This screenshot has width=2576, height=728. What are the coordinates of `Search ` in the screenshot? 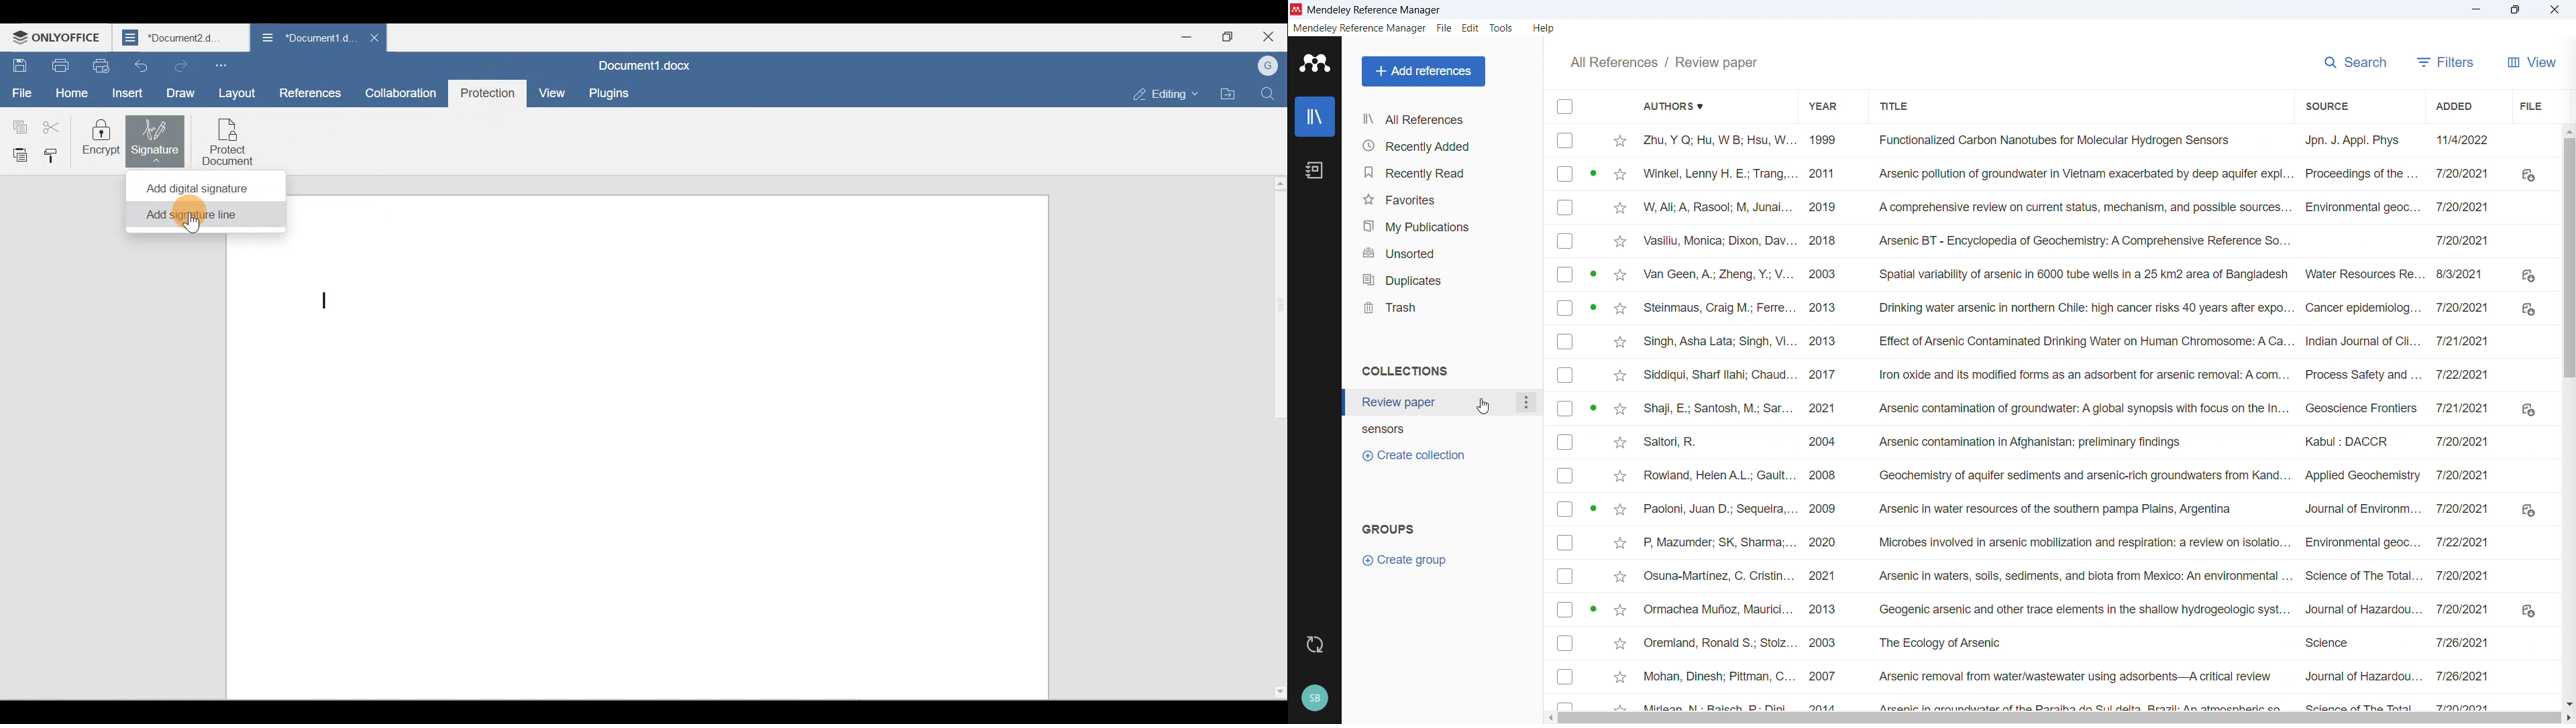 It's located at (2355, 62).